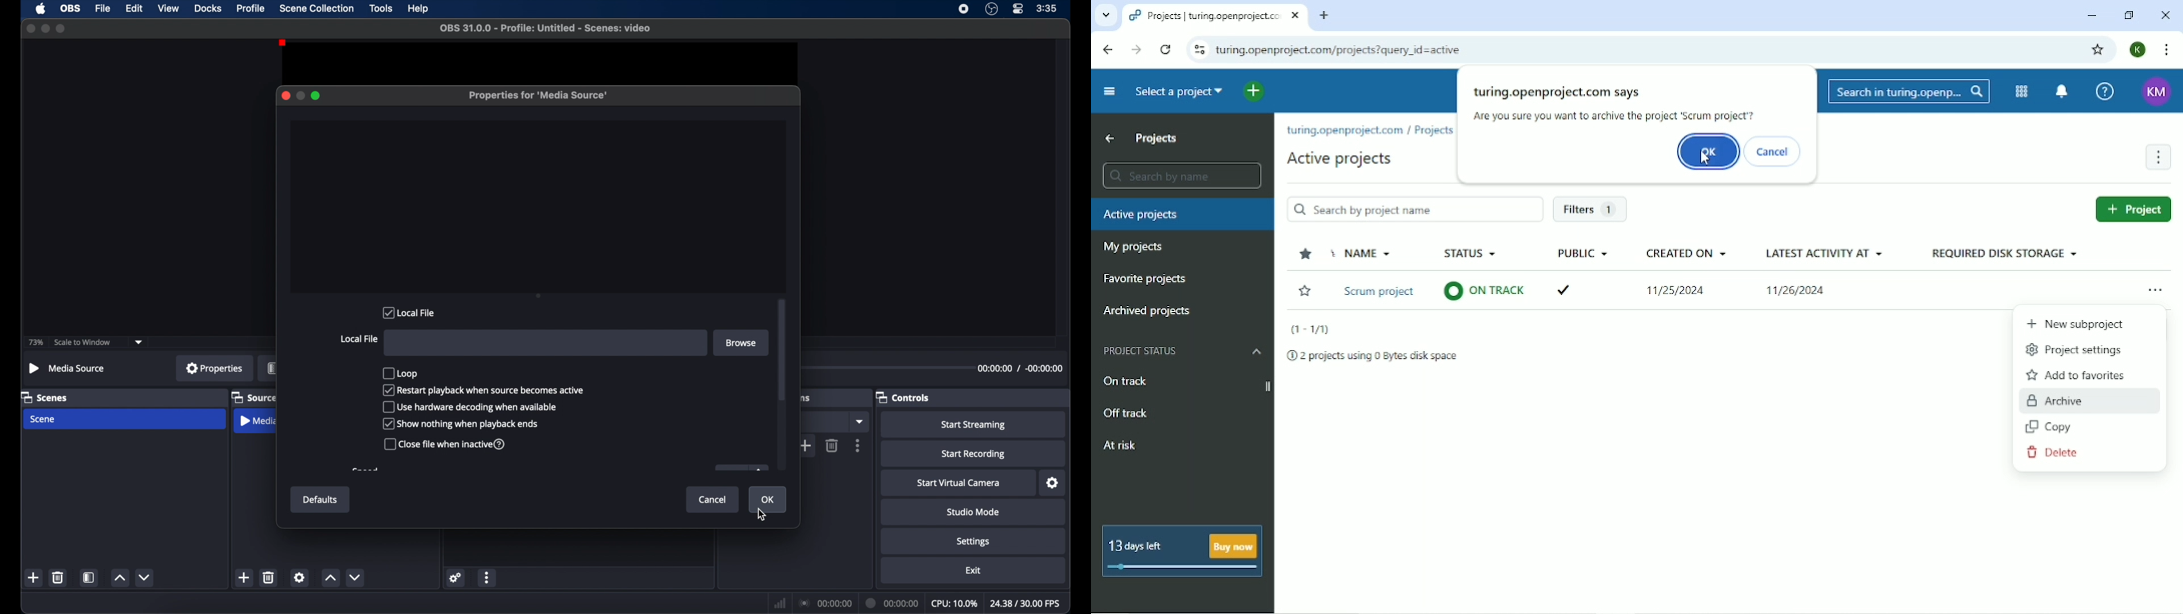 Image resolution: width=2184 pixels, height=616 pixels. Describe the element at coordinates (322, 500) in the screenshot. I see `defaults` at that location.